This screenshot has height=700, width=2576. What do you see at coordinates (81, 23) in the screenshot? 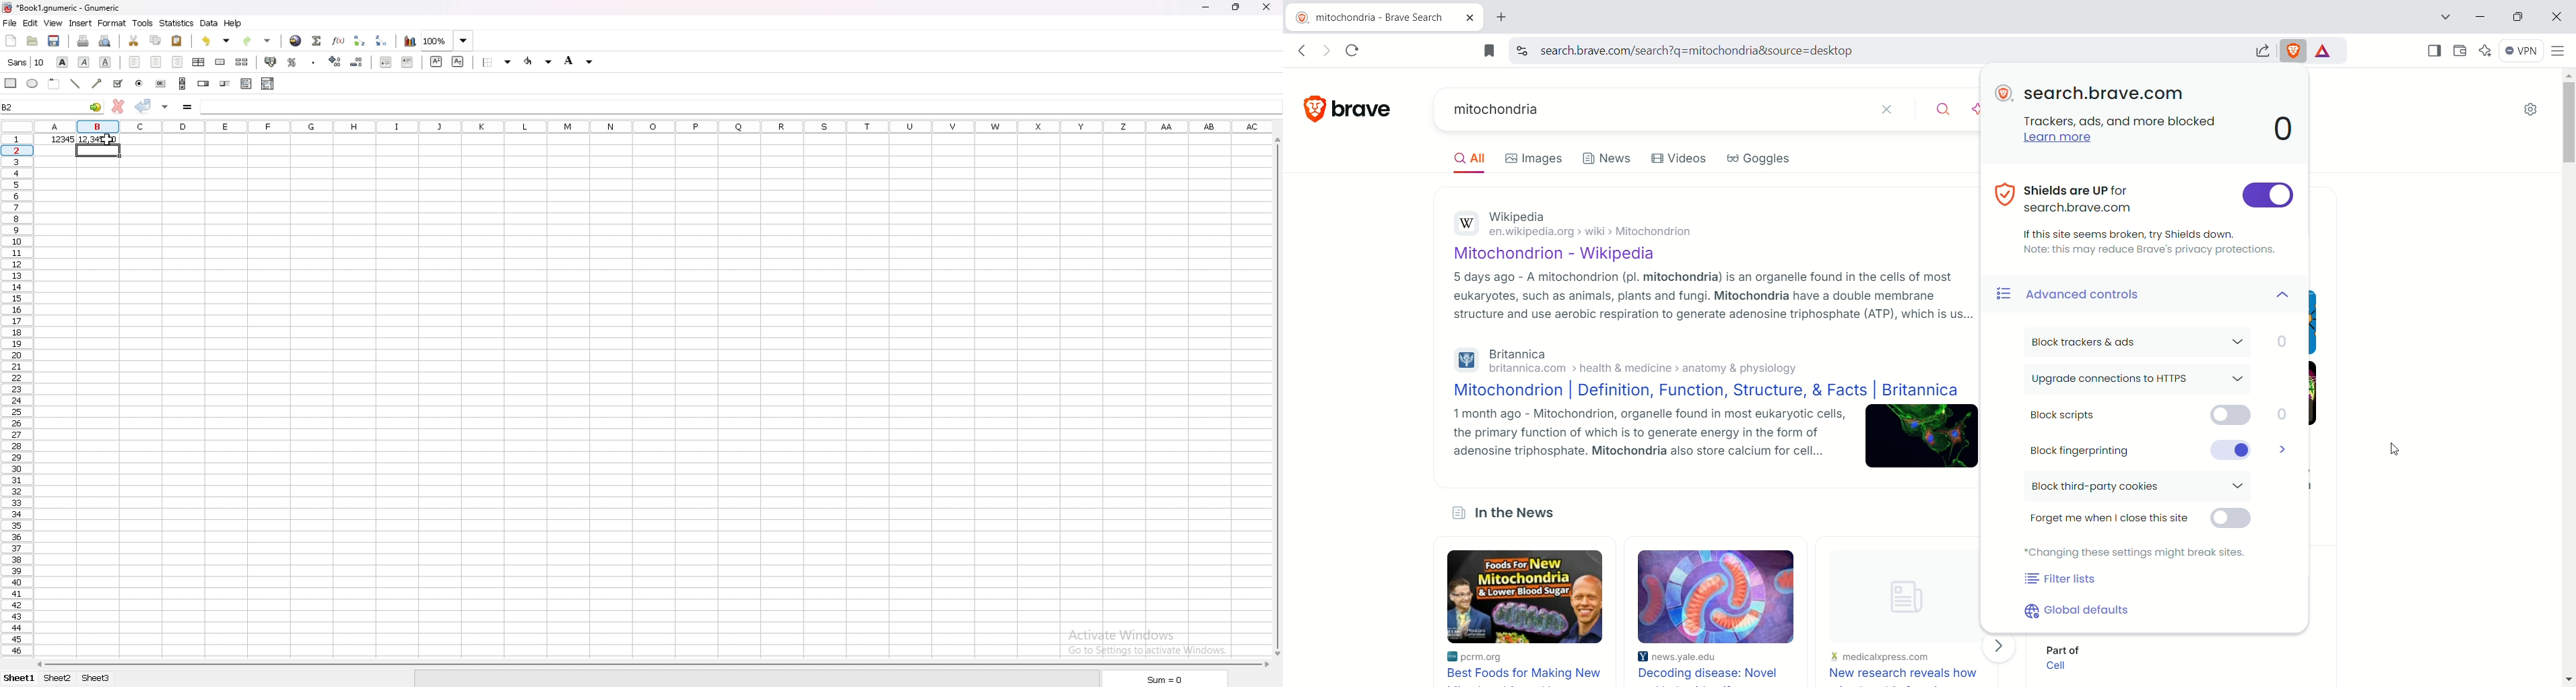
I see `insert` at bounding box center [81, 23].